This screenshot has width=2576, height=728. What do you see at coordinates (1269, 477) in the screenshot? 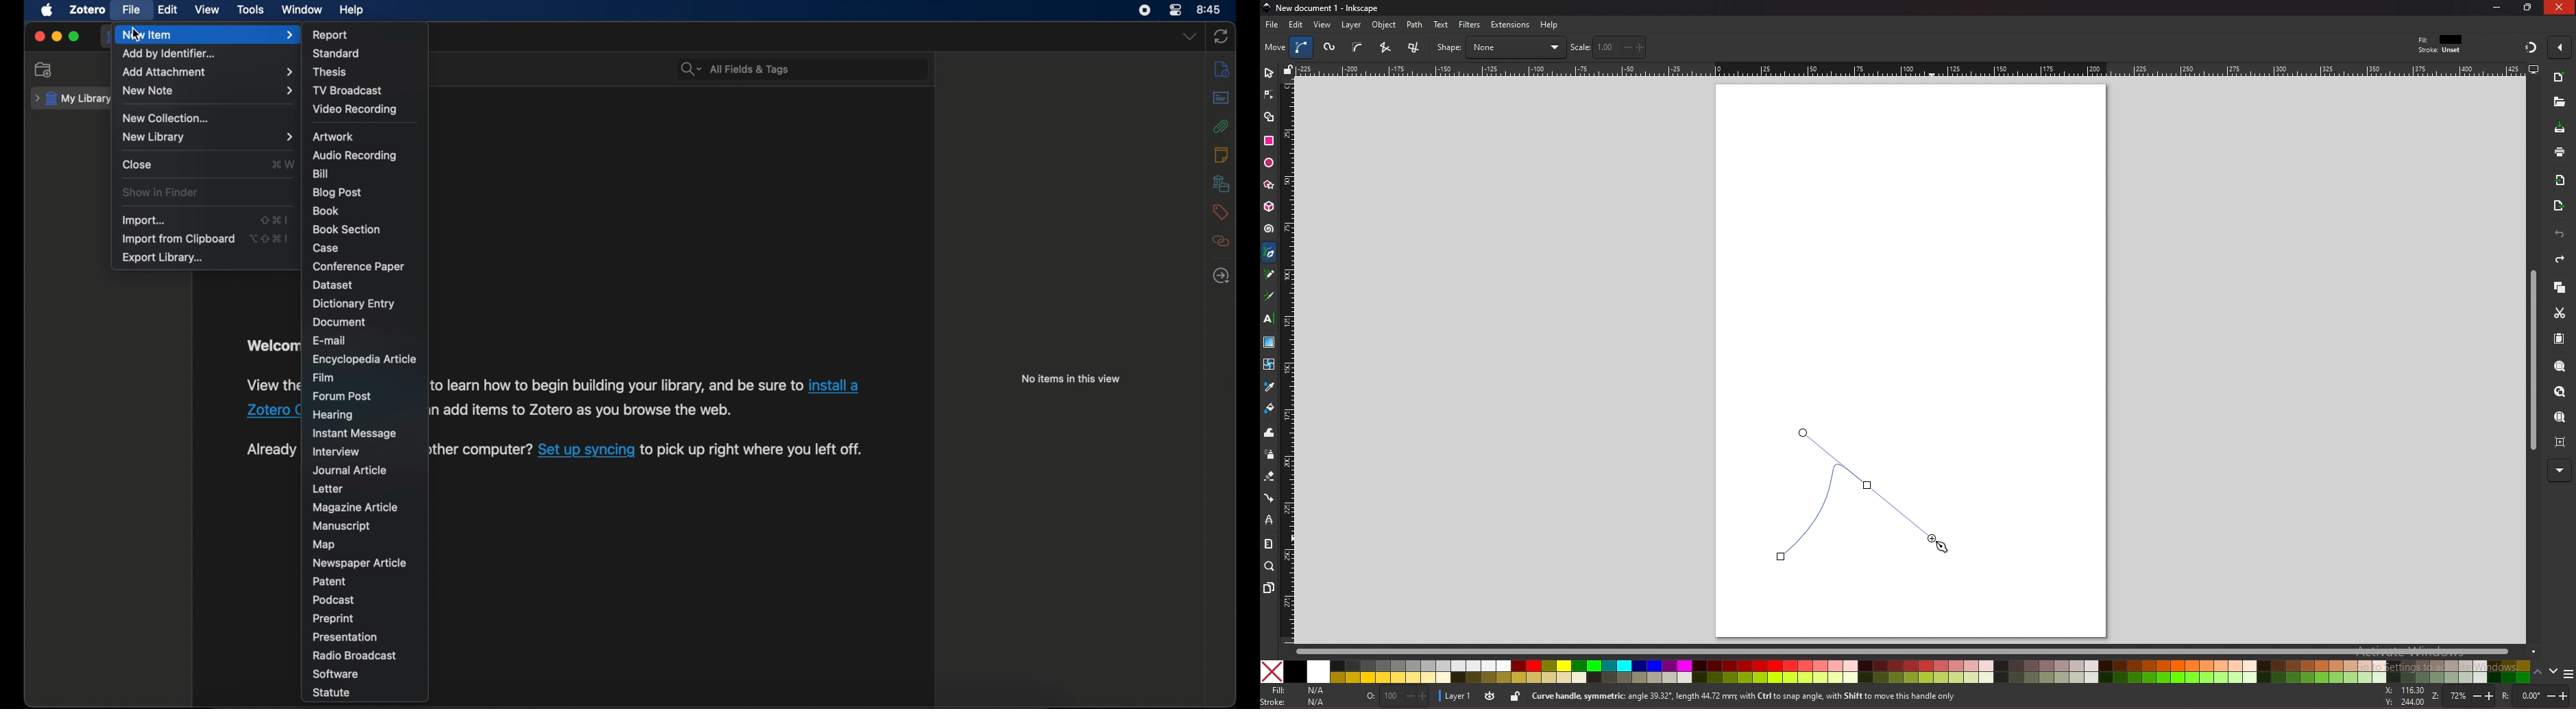
I see `eraser` at bounding box center [1269, 477].